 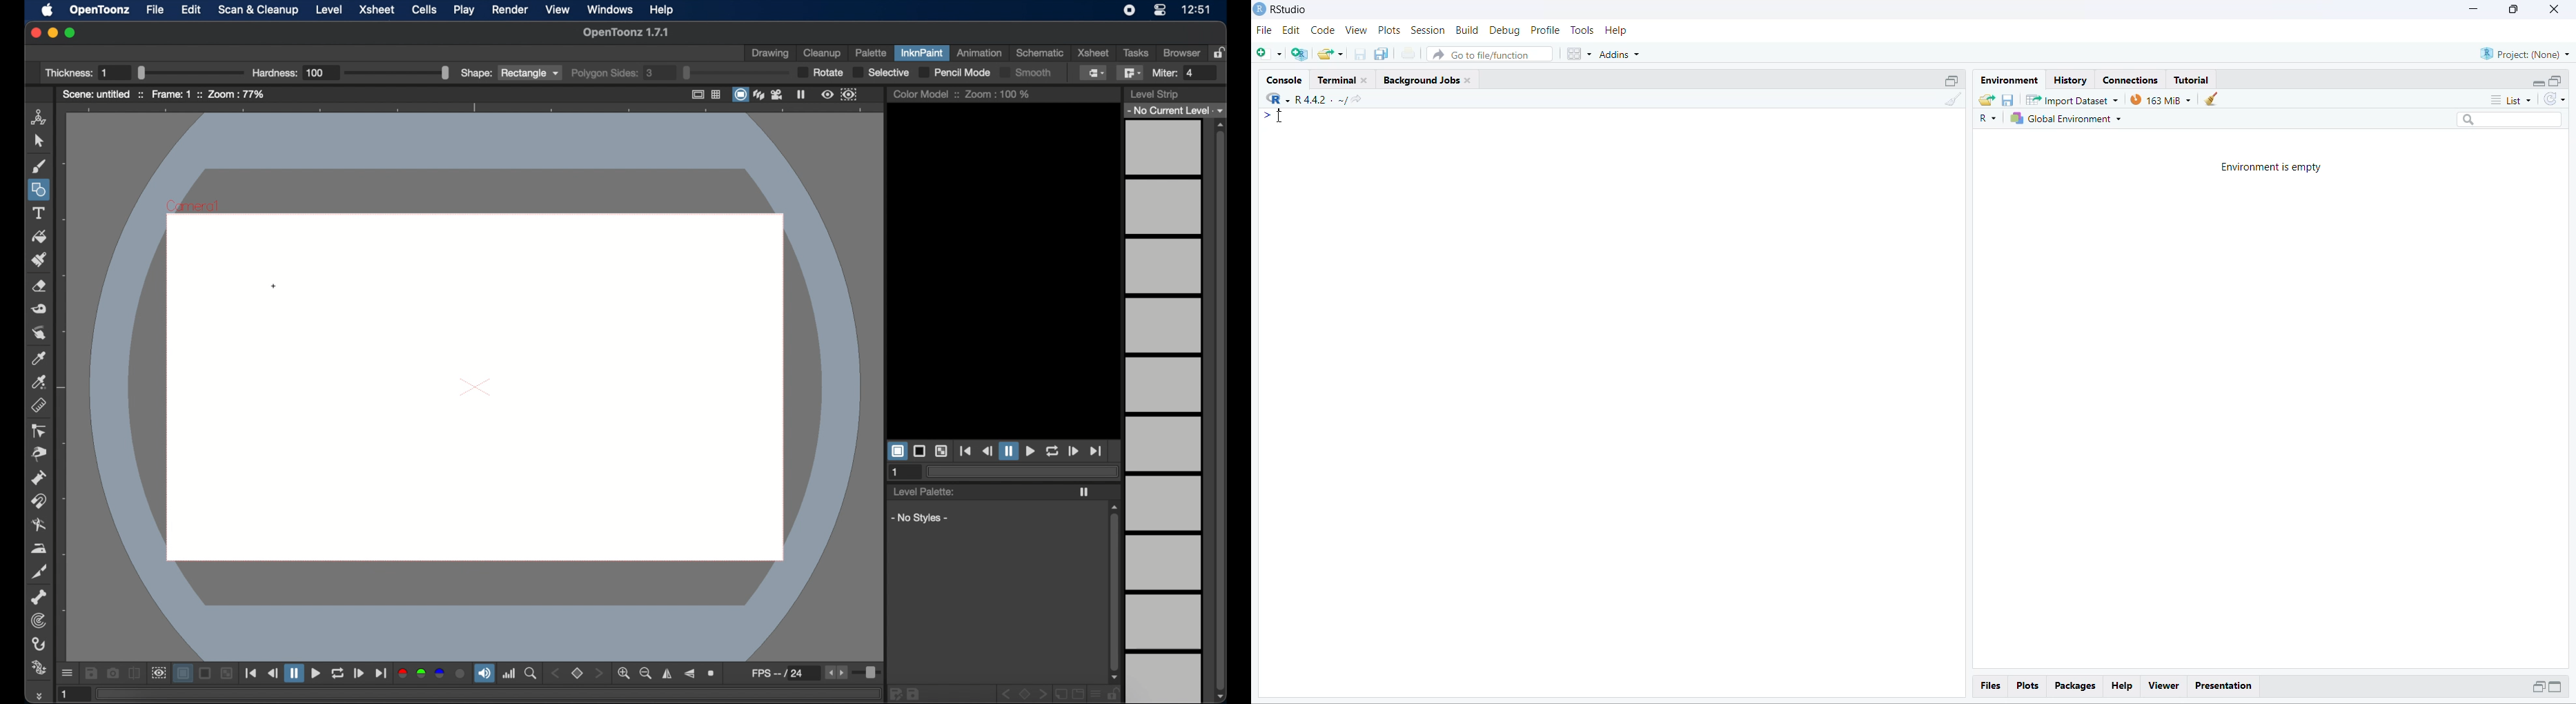 I want to click on search, so click(x=2511, y=120).